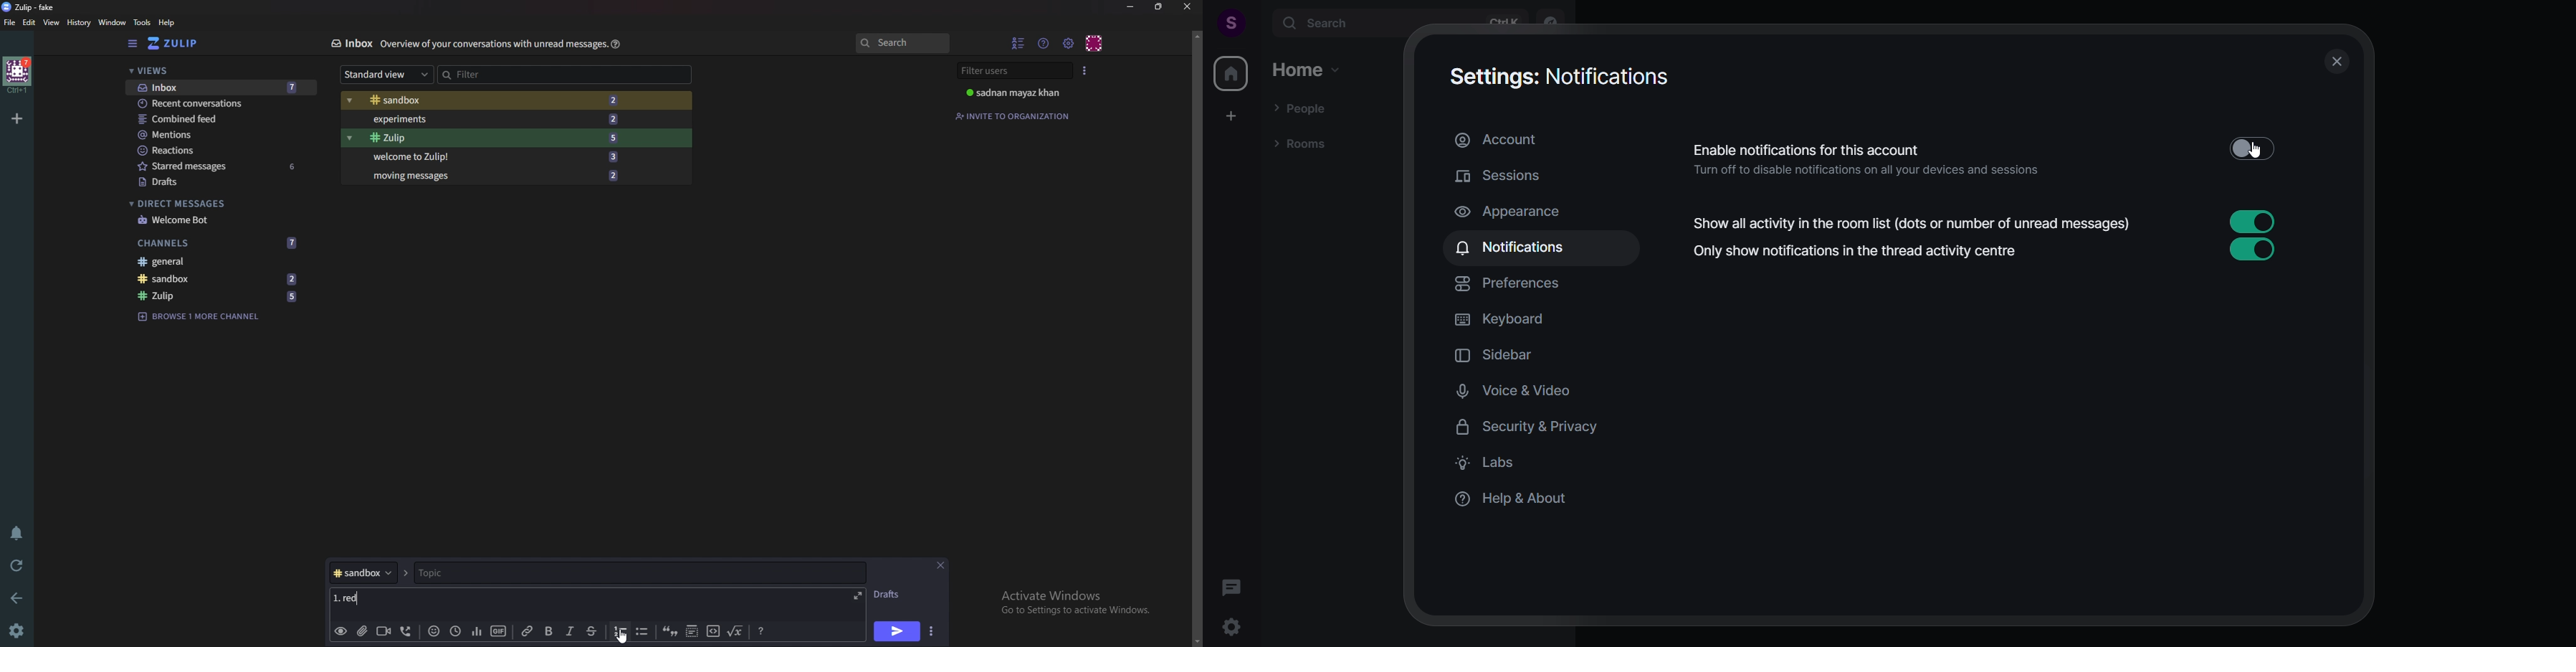 The image size is (2576, 672). What do you see at coordinates (16, 75) in the screenshot?
I see `home` at bounding box center [16, 75].